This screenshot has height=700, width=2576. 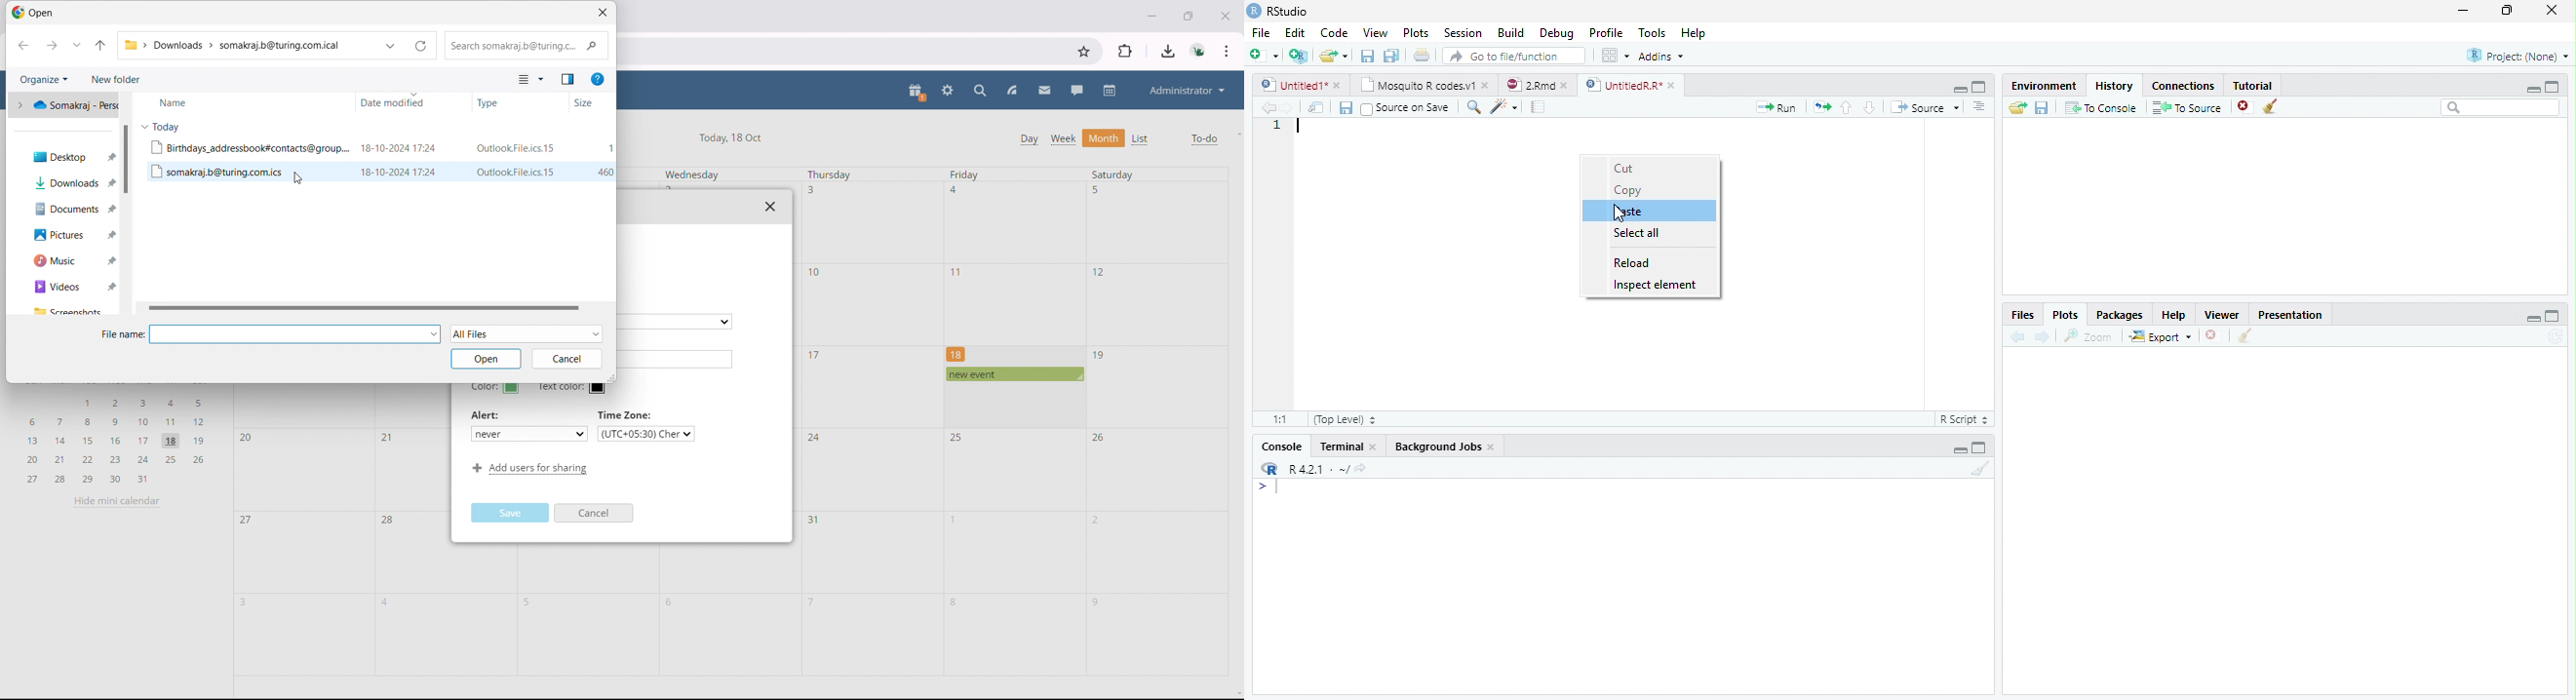 I want to click on Help, so click(x=2175, y=316).